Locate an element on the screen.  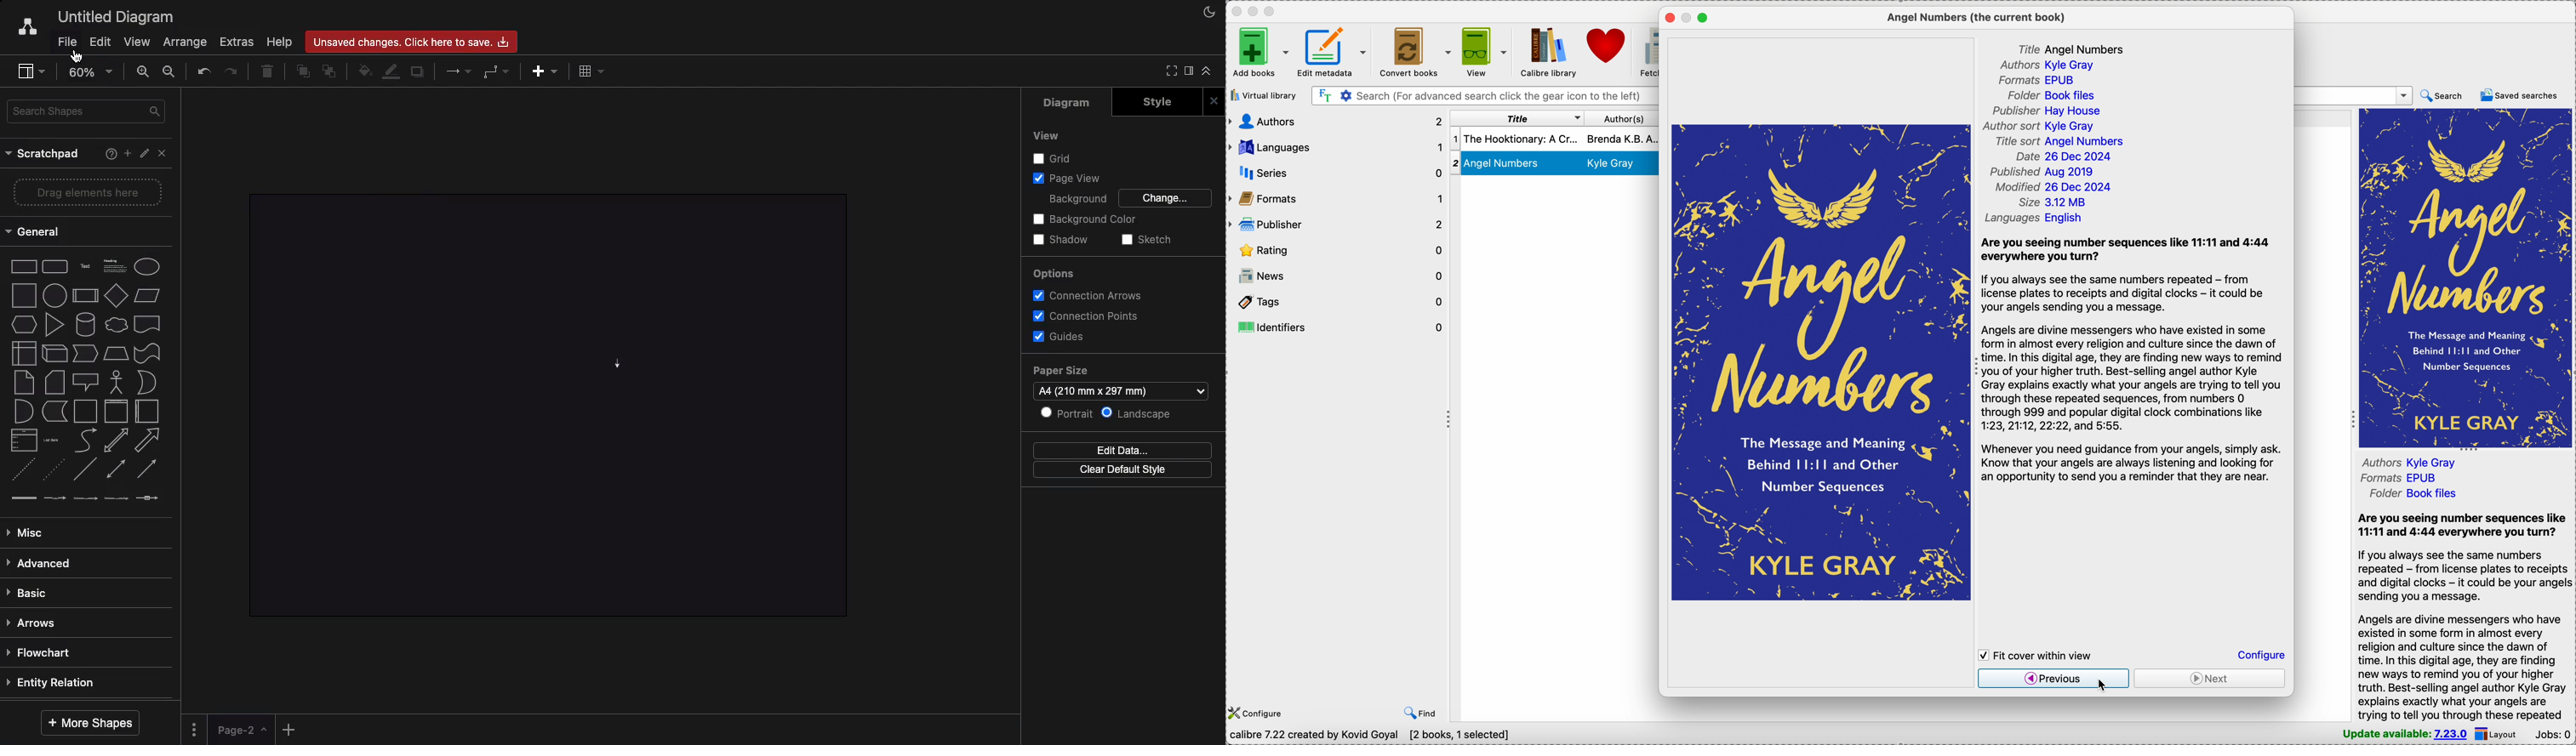
layout is located at coordinates (2500, 735).